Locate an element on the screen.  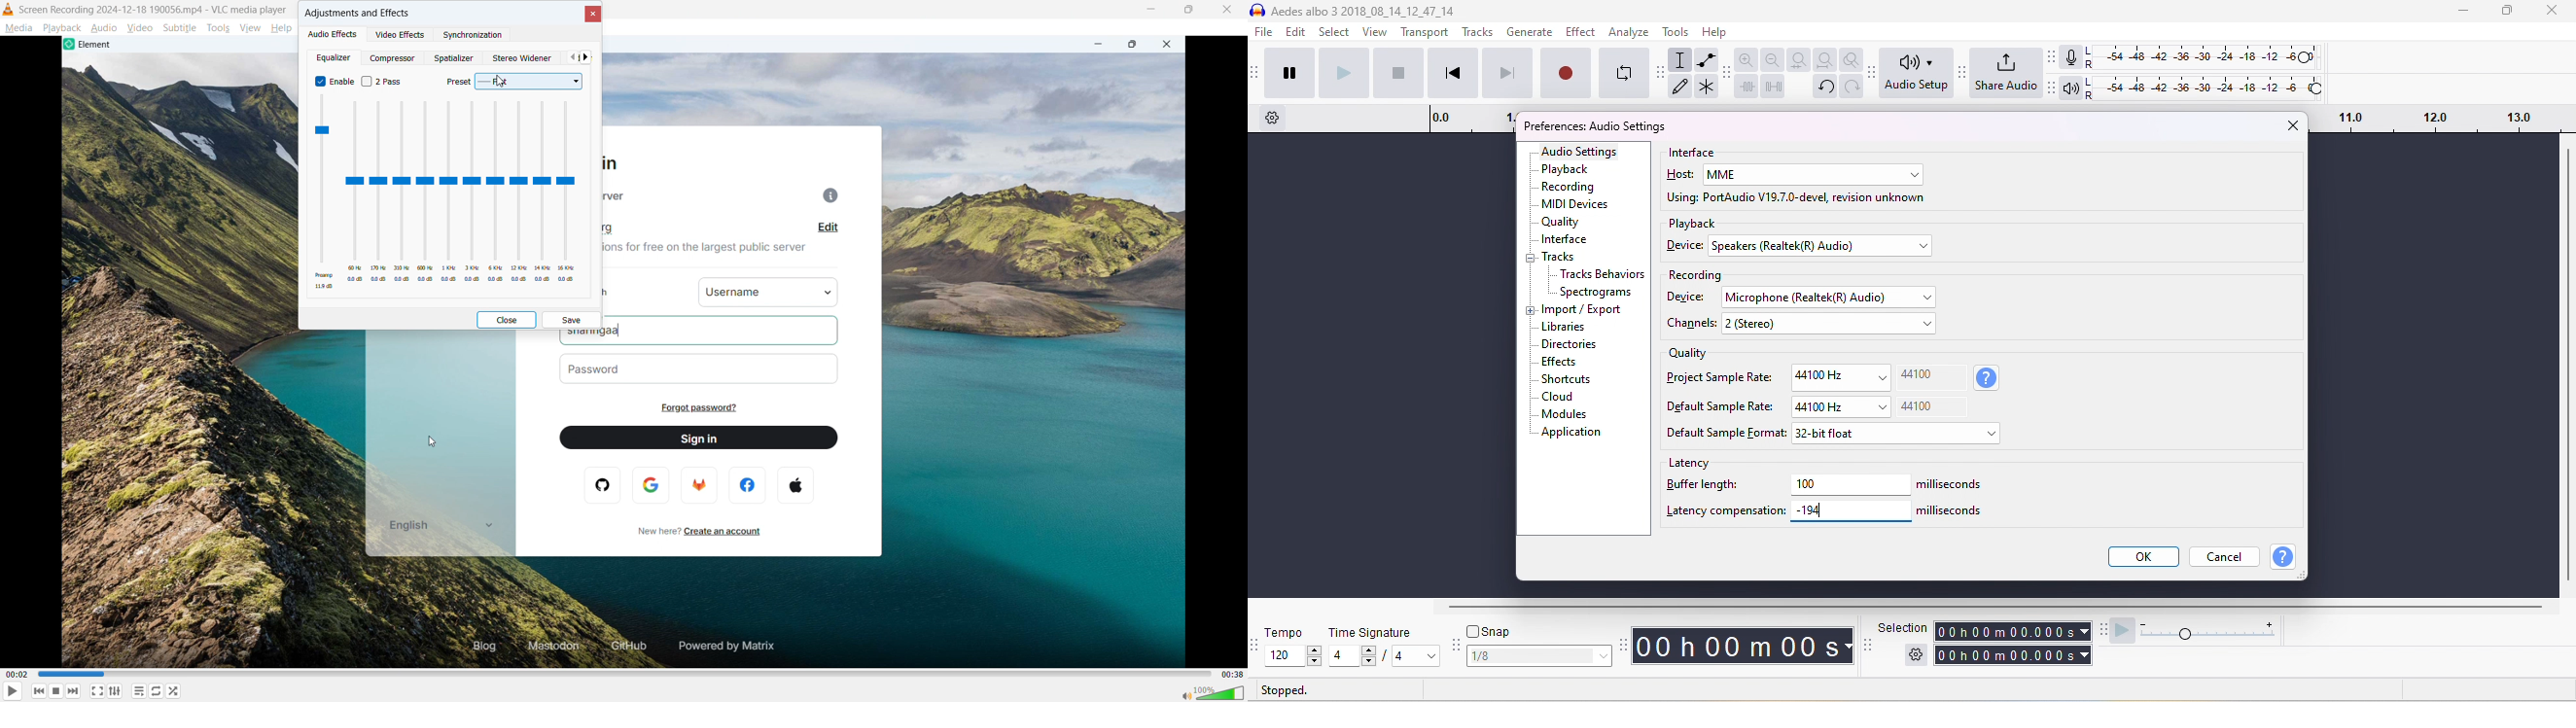
select tempo is located at coordinates (1292, 656).